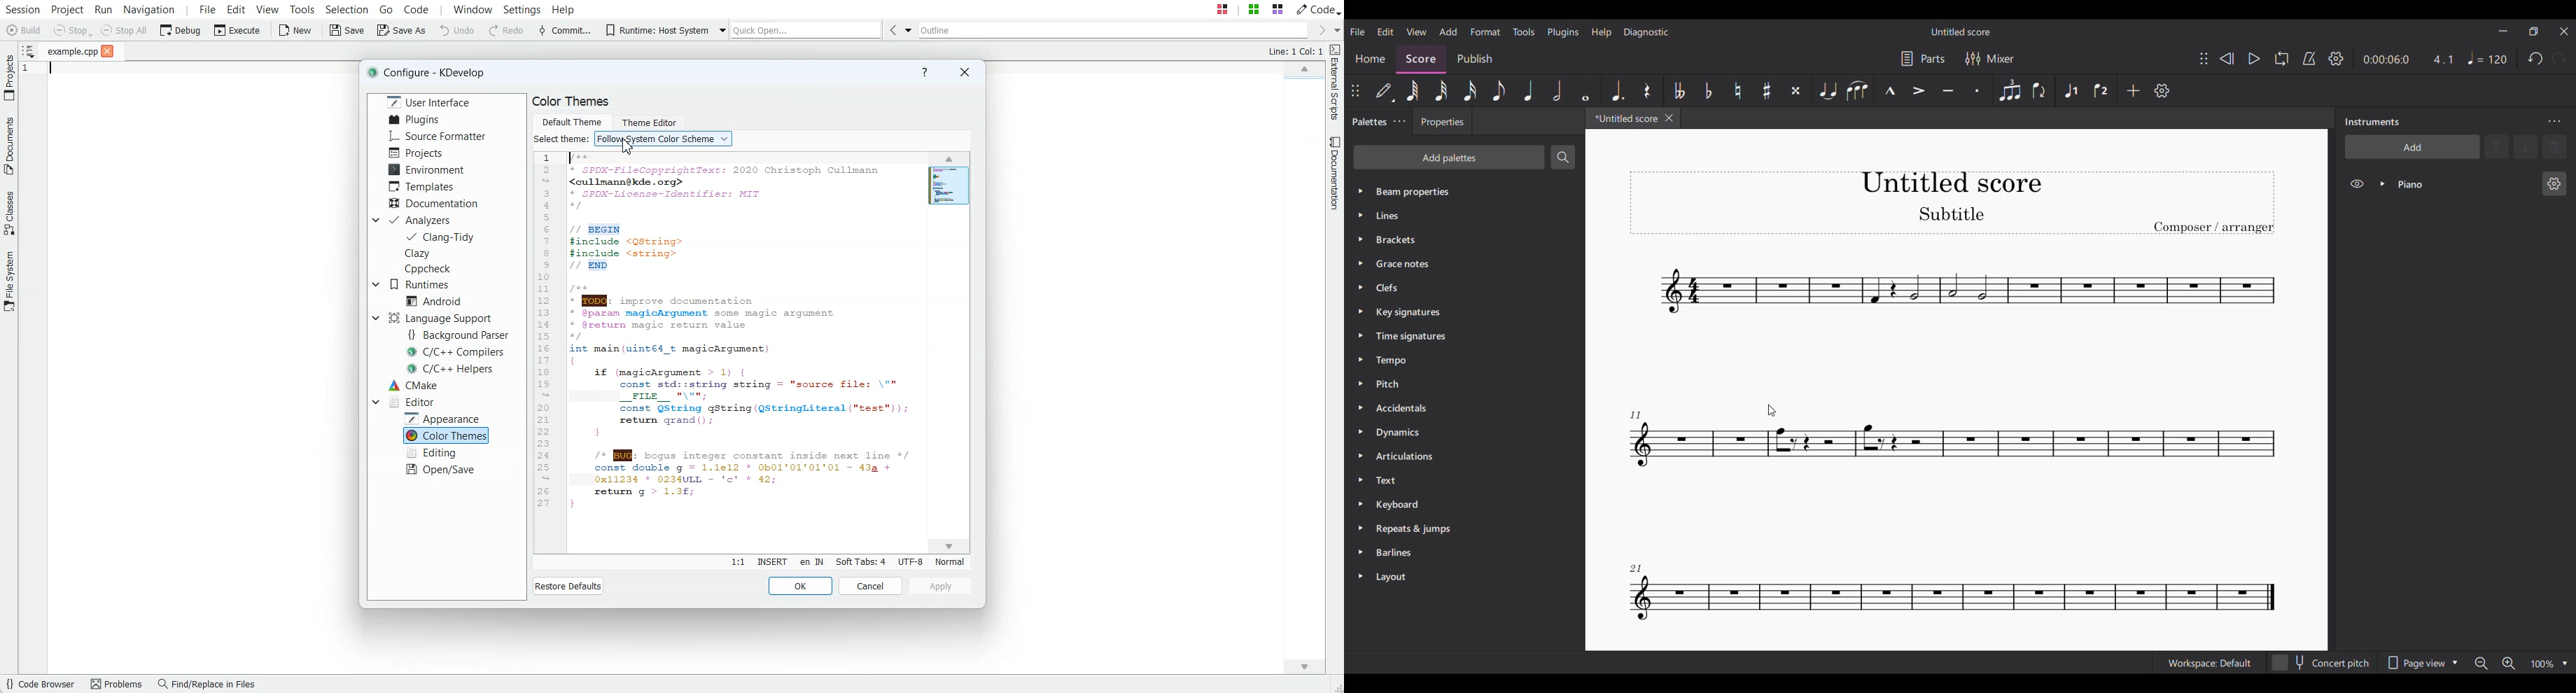 The width and height of the screenshot is (2576, 700). Describe the element at coordinates (434, 300) in the screenshot. I see `Android` at that location.